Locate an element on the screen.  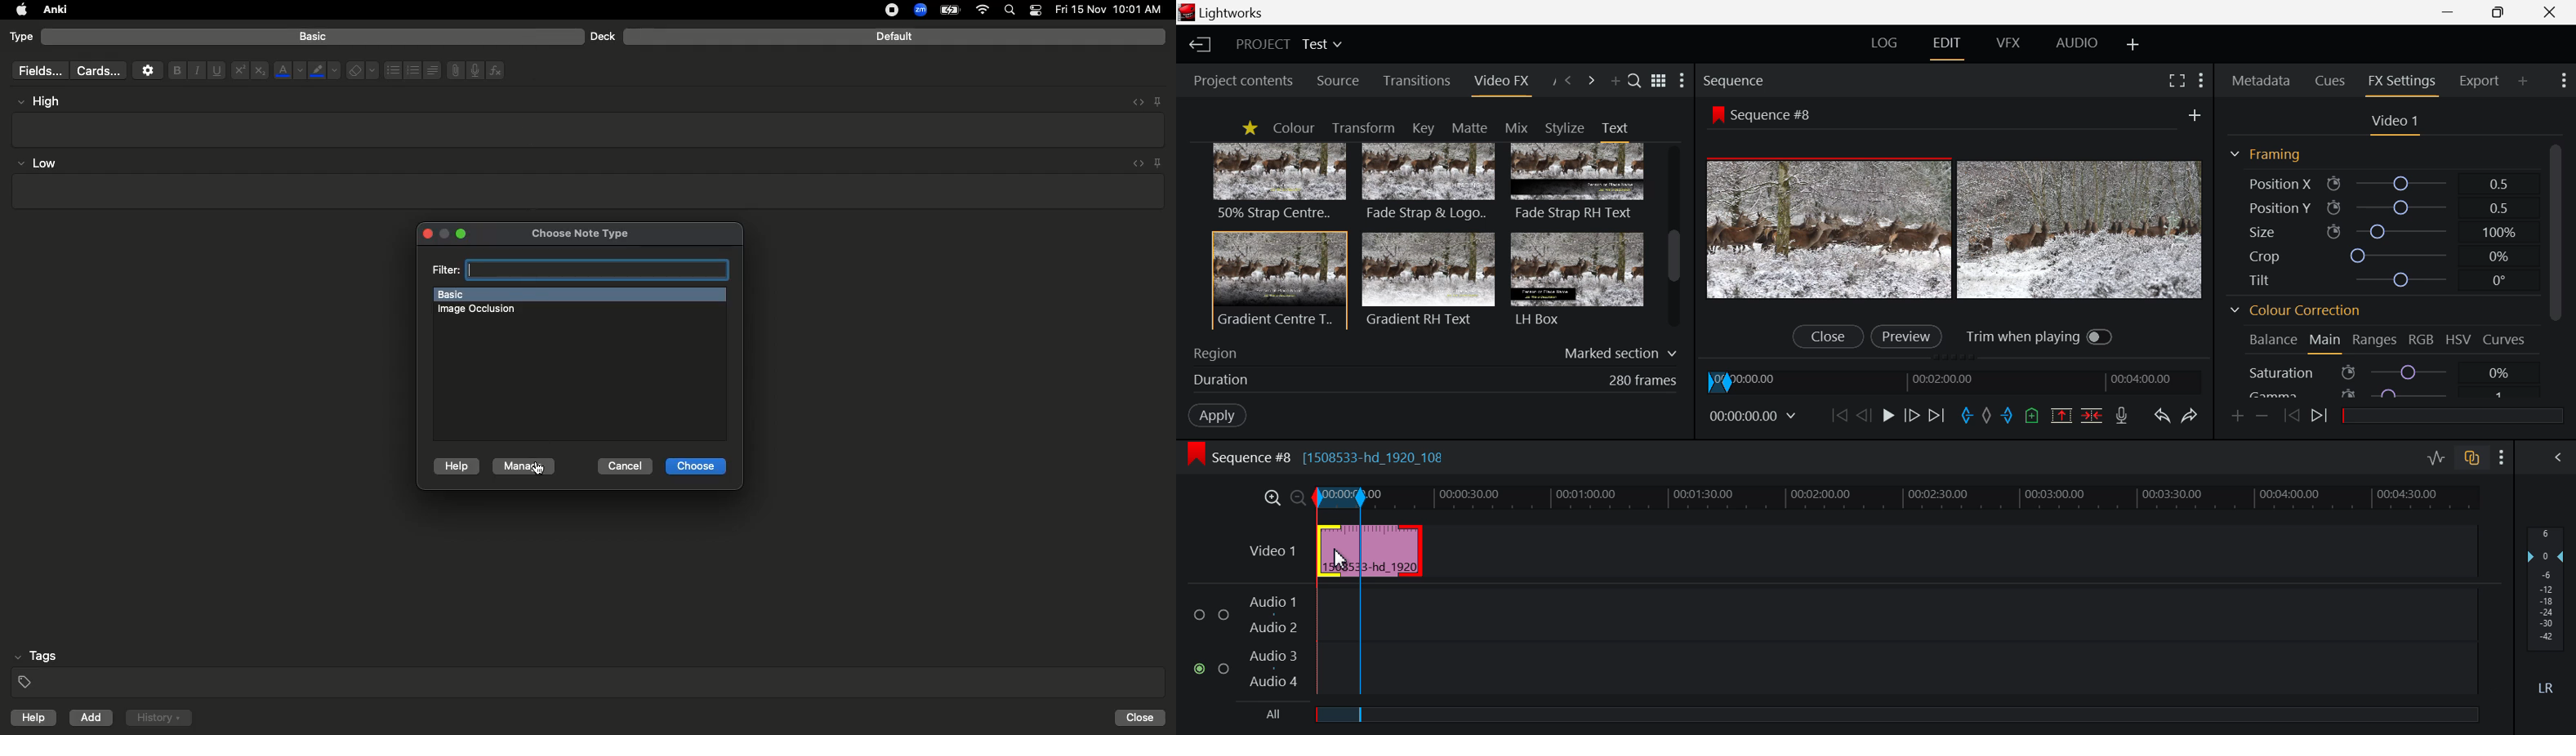
Textbox is located at coordinates (590, 129).